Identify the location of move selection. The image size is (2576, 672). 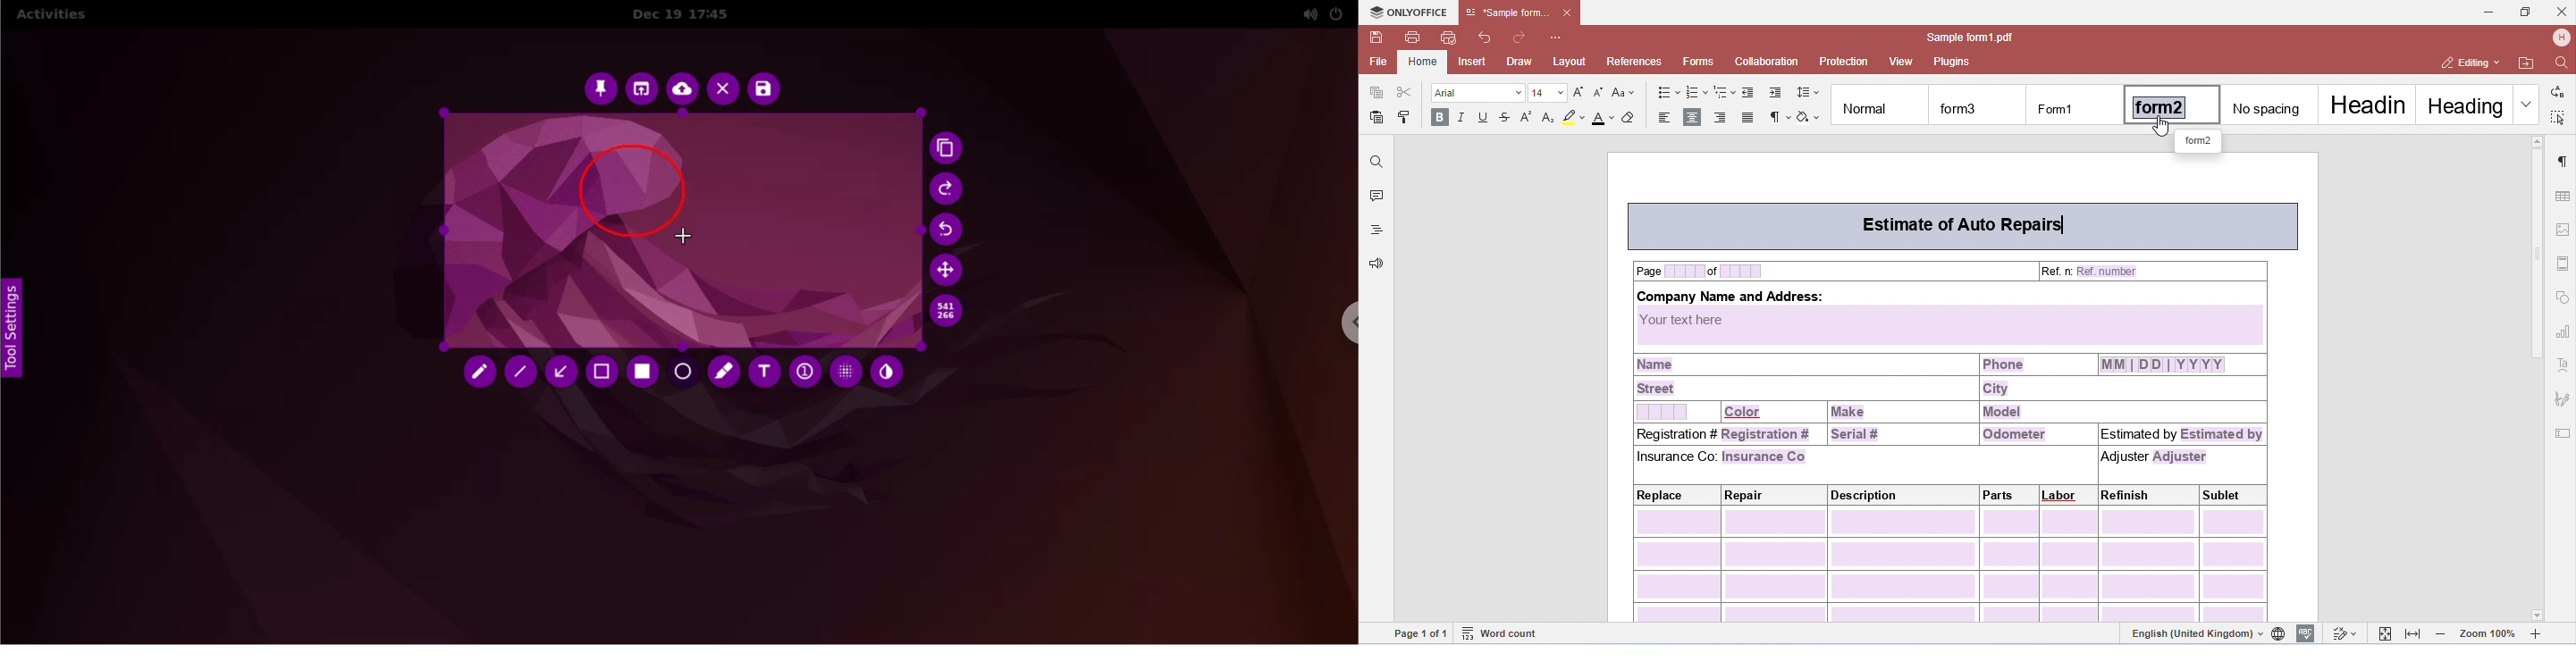
(949, 269).